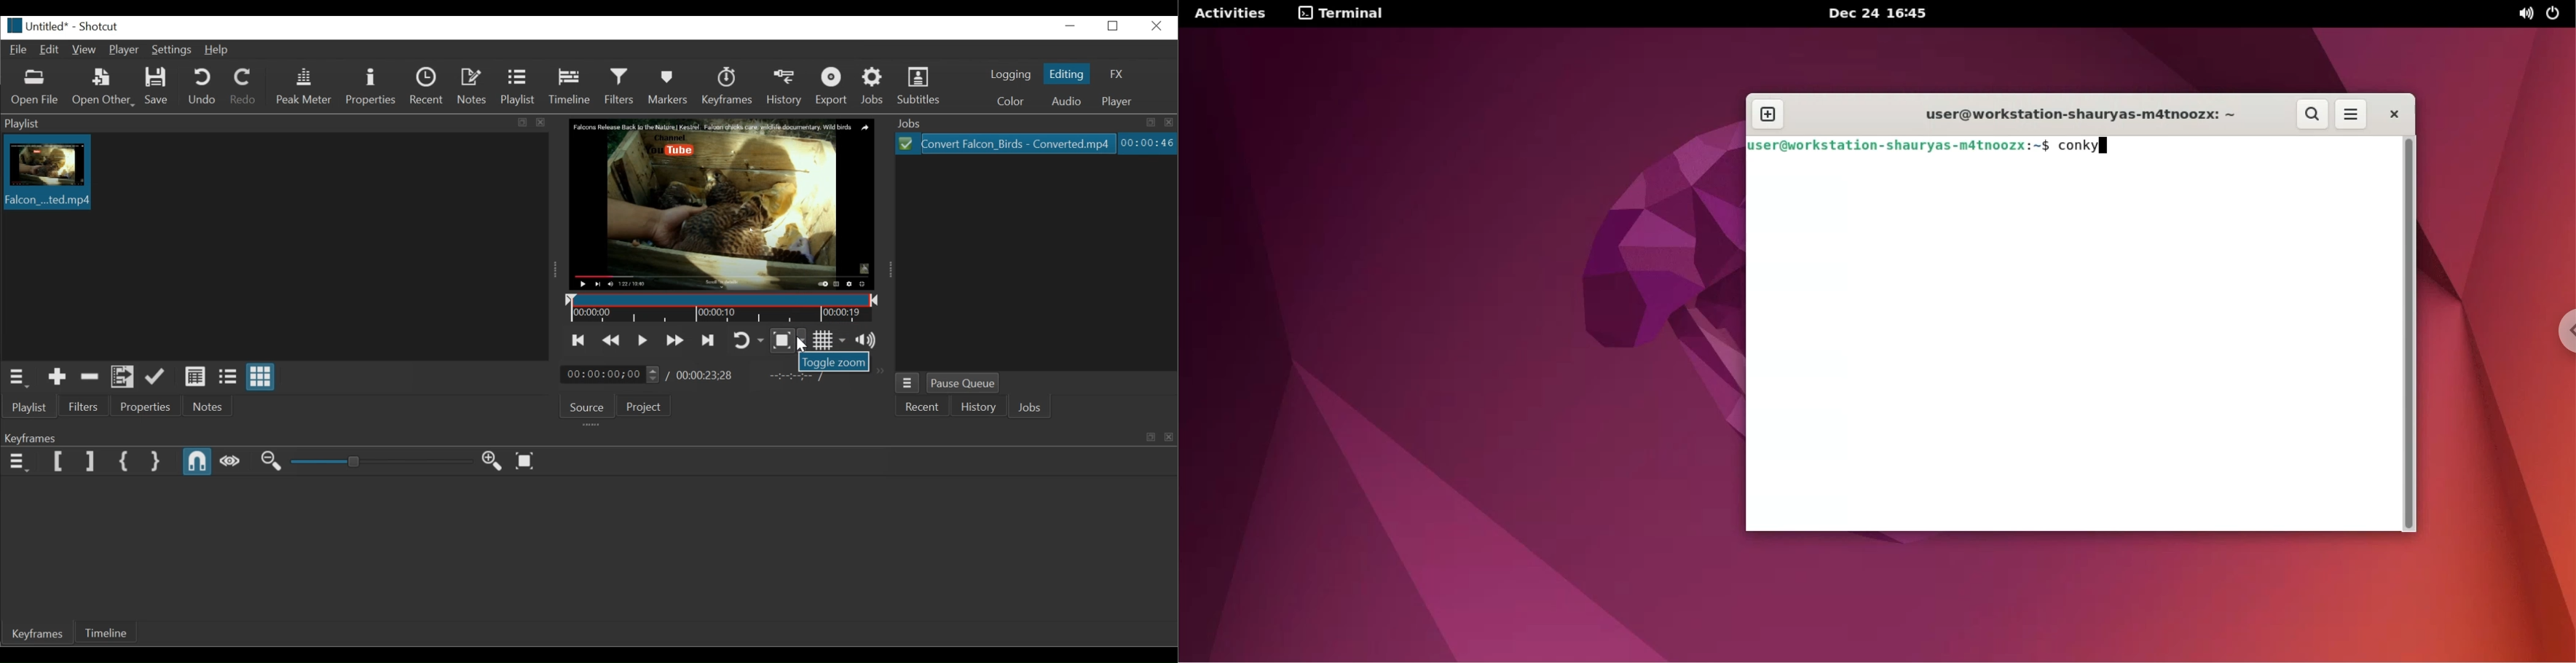 The width and height of the screenshot is (2576, 672). I want to click on Set First Simple Keyframe, so click(123, 462).